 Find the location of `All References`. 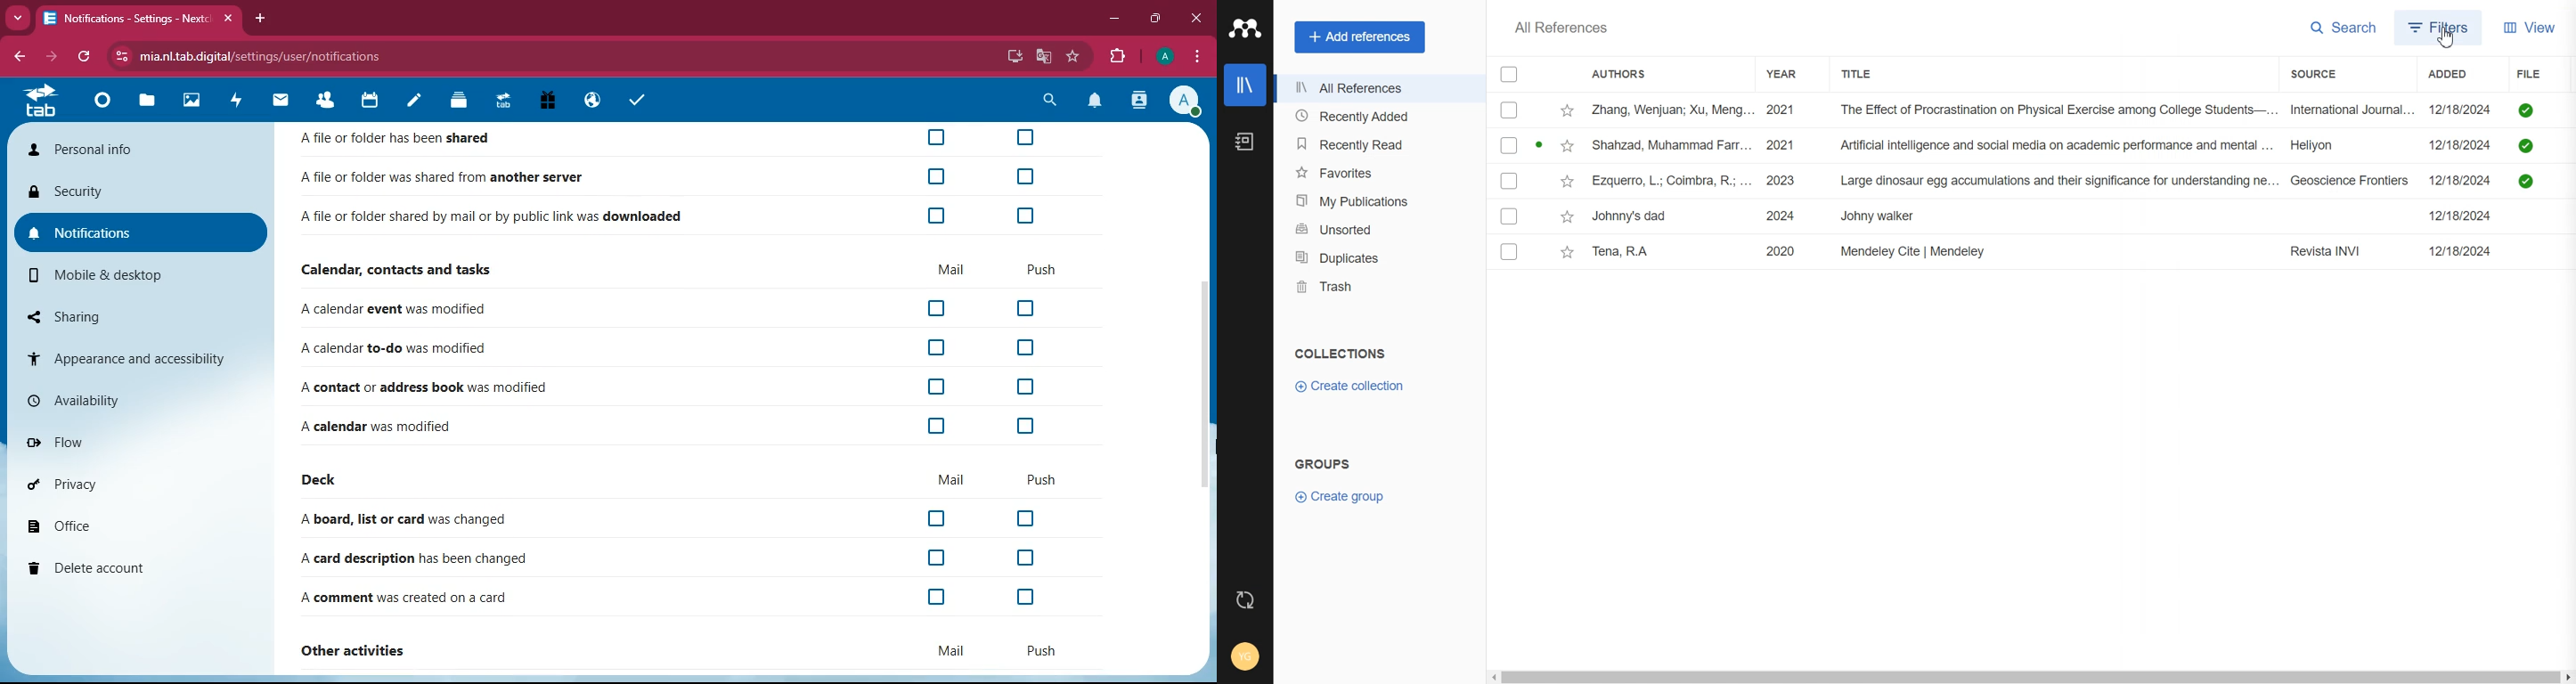

All References is located at coordinates (1377, 89).